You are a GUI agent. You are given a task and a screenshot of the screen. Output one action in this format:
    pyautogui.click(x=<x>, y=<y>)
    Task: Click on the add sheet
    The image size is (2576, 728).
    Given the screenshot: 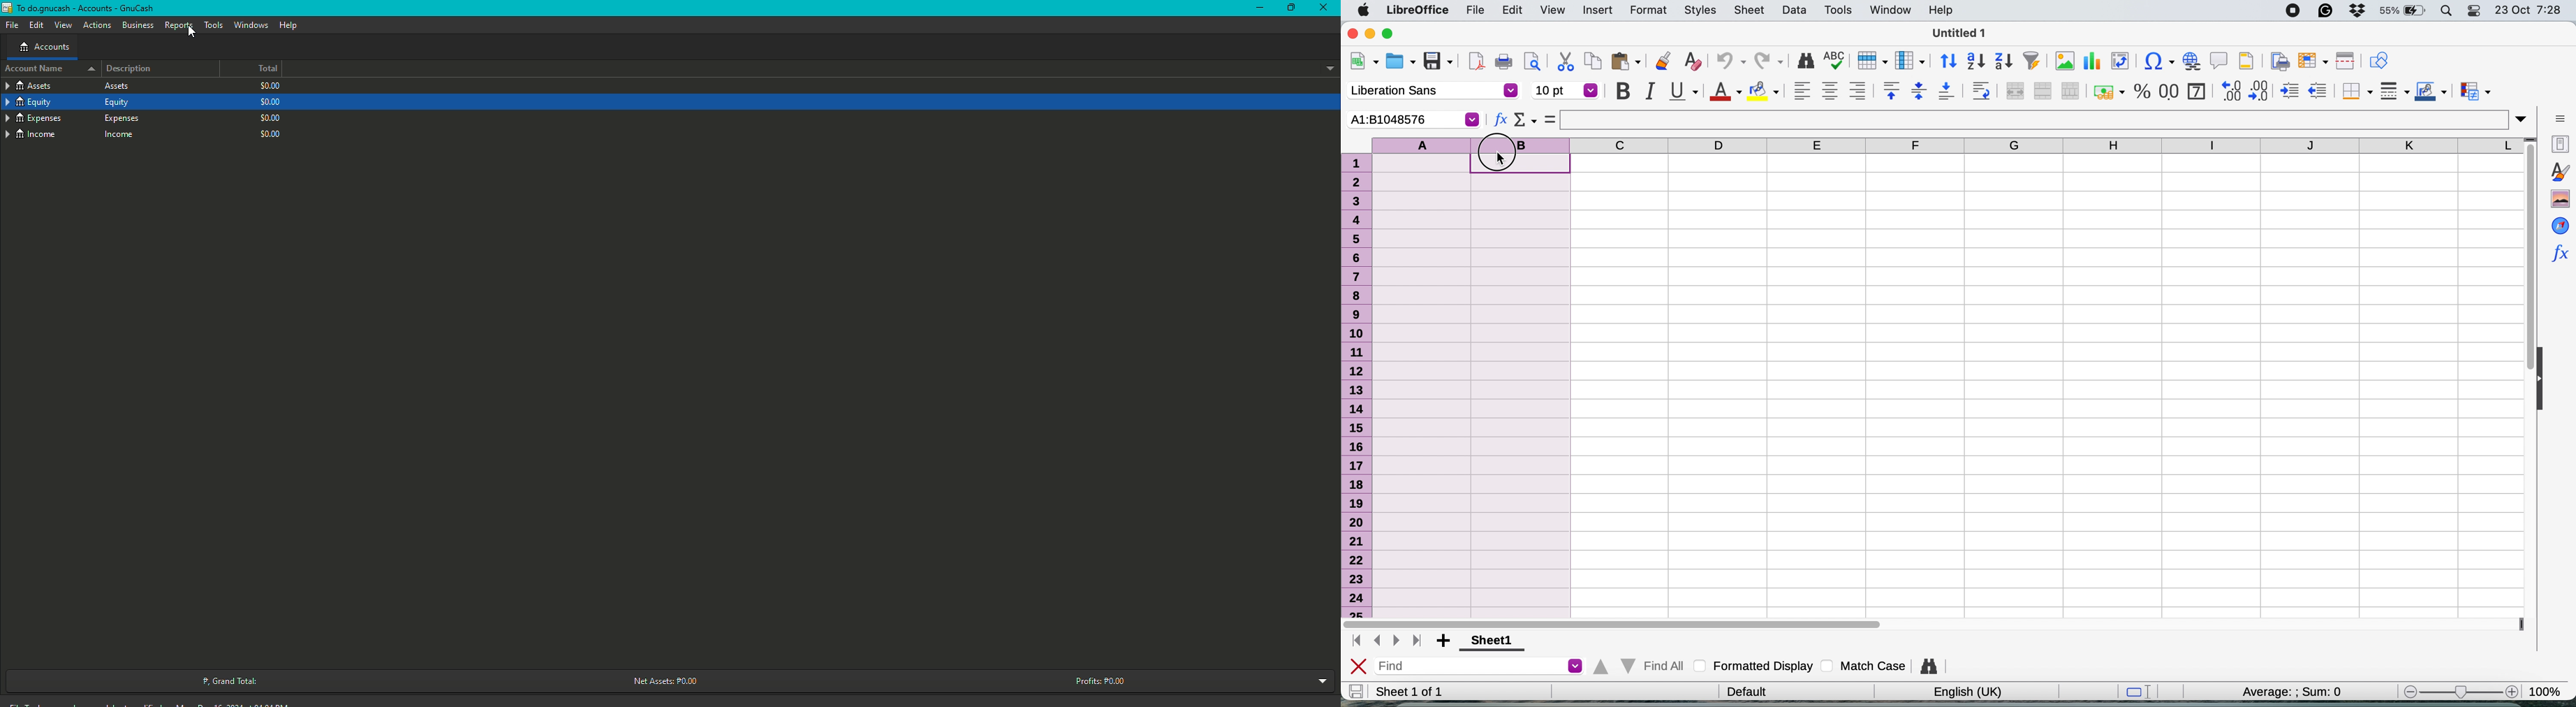 What is the action you would take?
    pyautogui.click(x=1443, y=640)
    